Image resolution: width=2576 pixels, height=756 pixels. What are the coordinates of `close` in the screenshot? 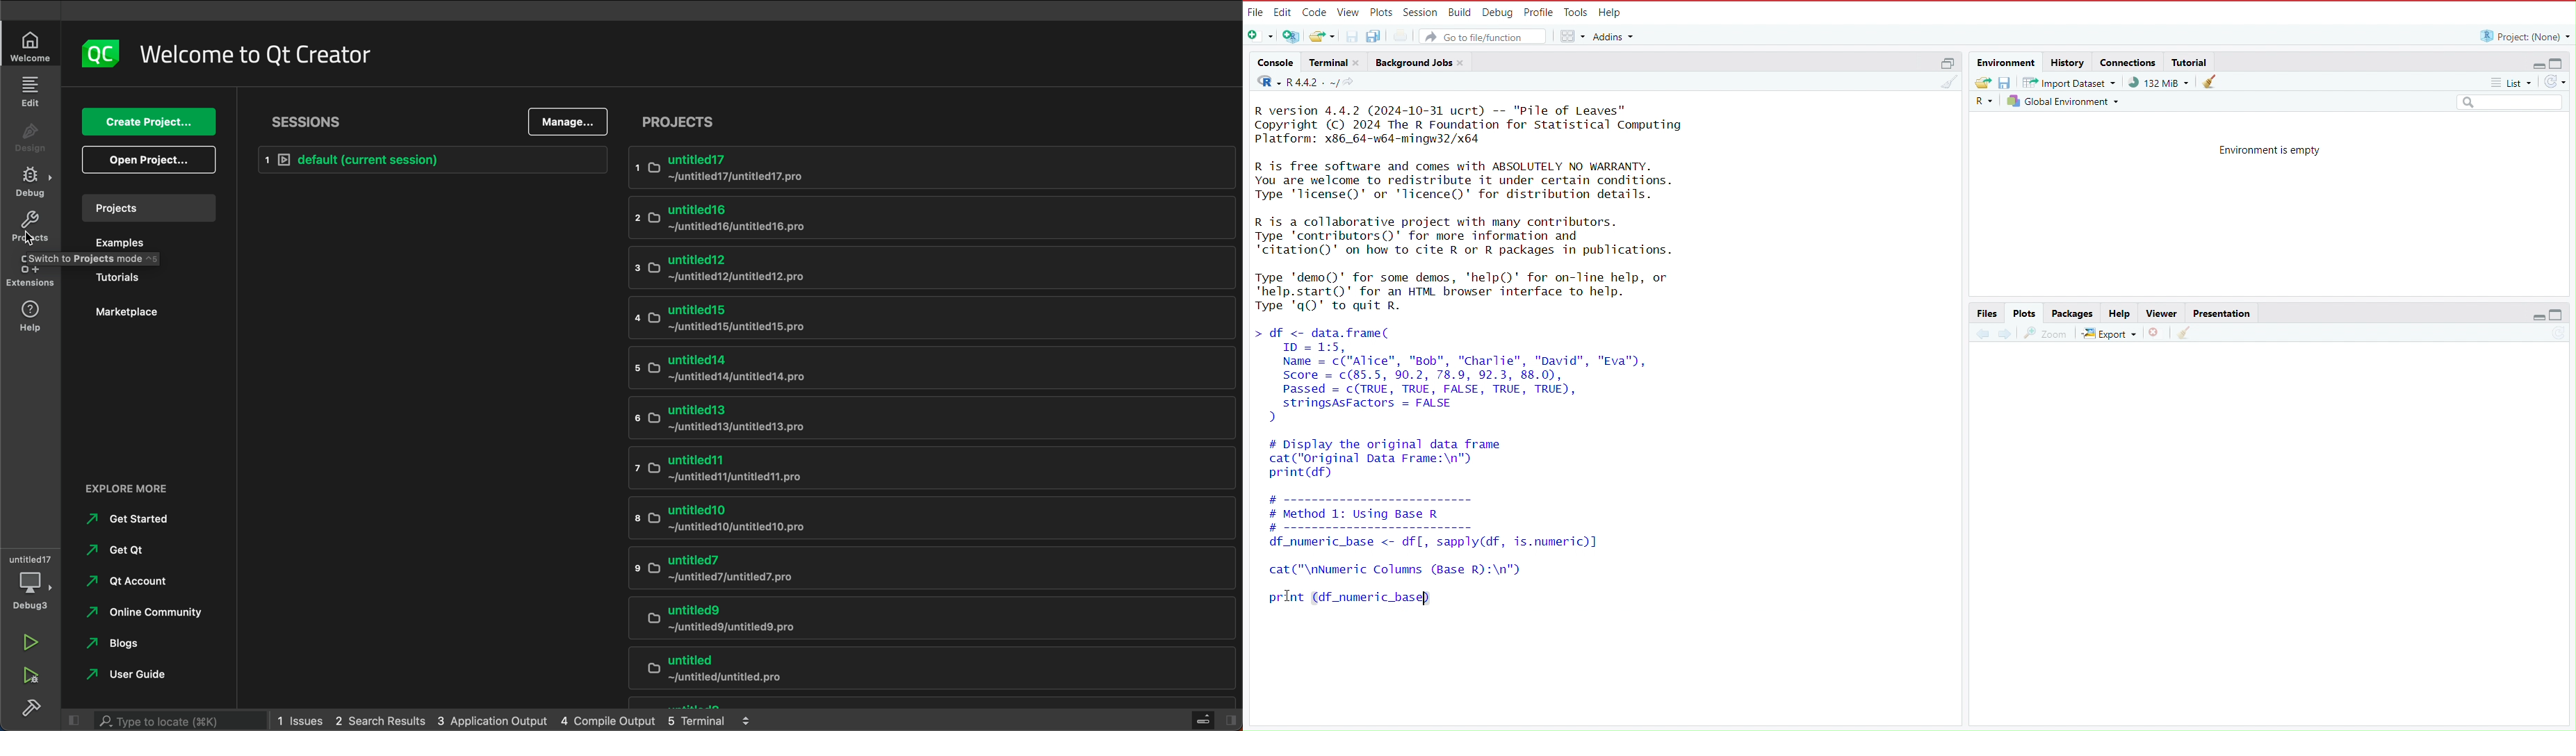 It's located at (1465, 62).